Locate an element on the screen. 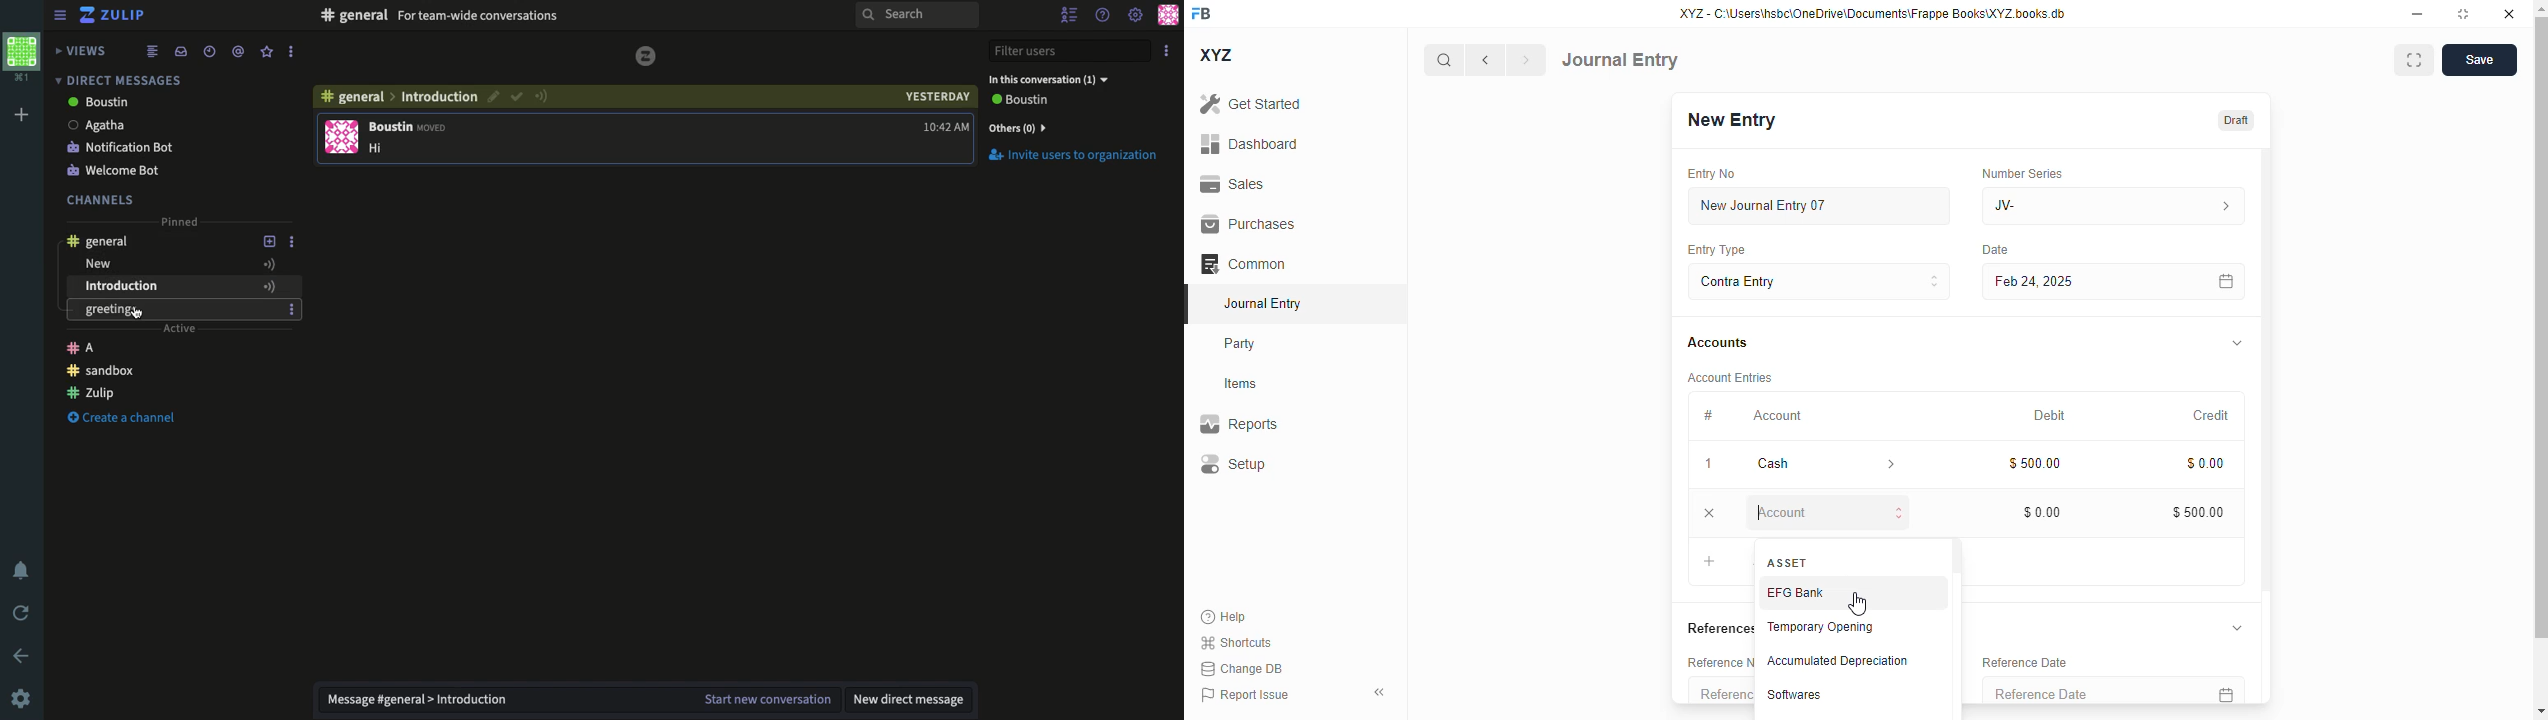  JV- is located at coordinates (2112, 206).